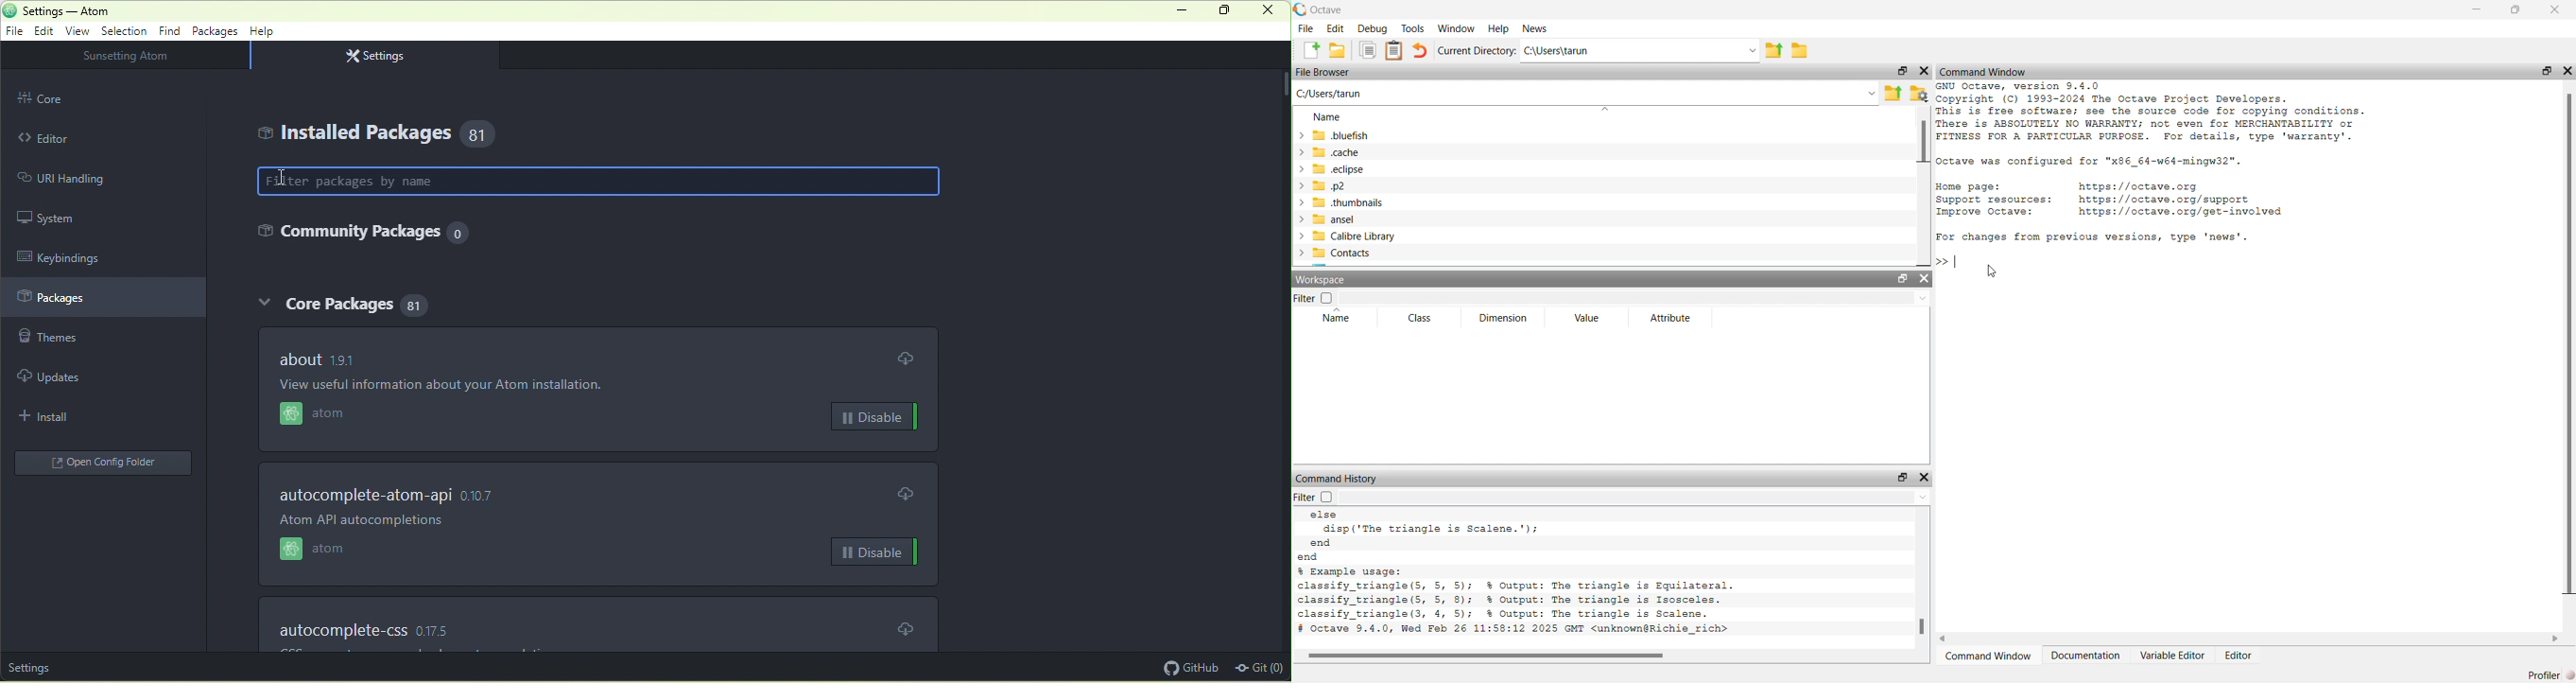  Describe the element at coordinates (78, 342) in the screenshot. I see `themes` at that location.